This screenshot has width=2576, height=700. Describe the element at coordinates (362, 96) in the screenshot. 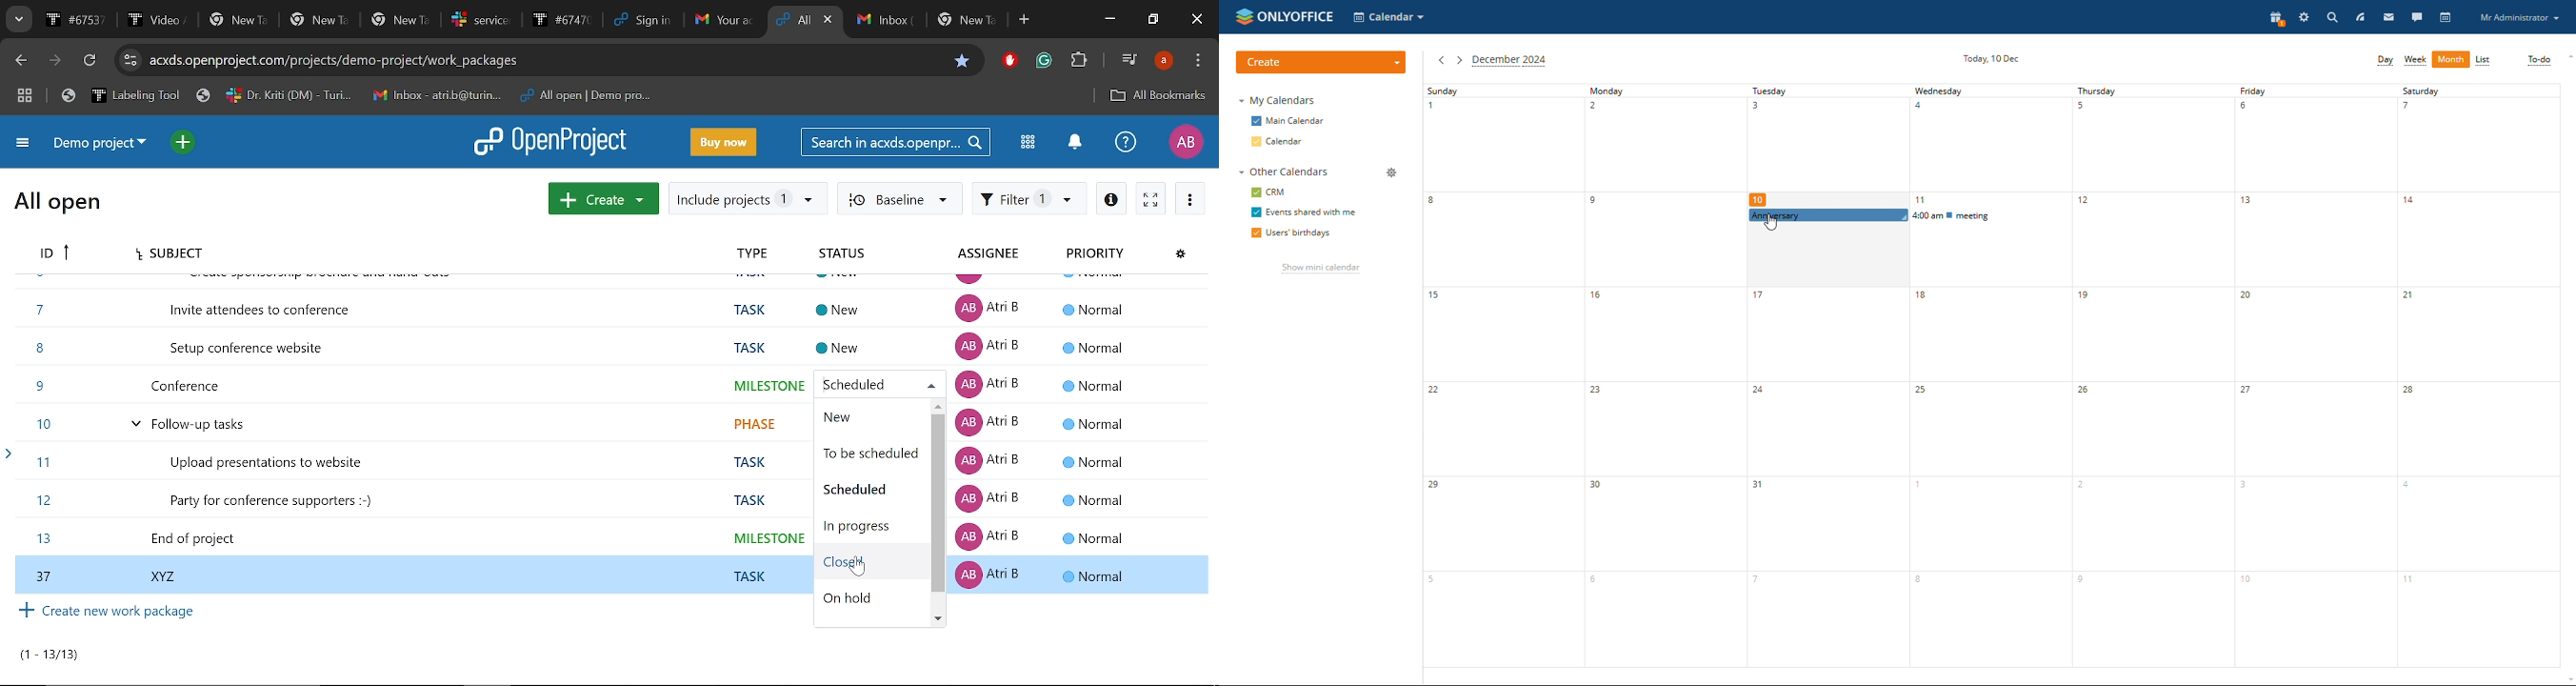

I see `Bookmarked tabs` at that location.